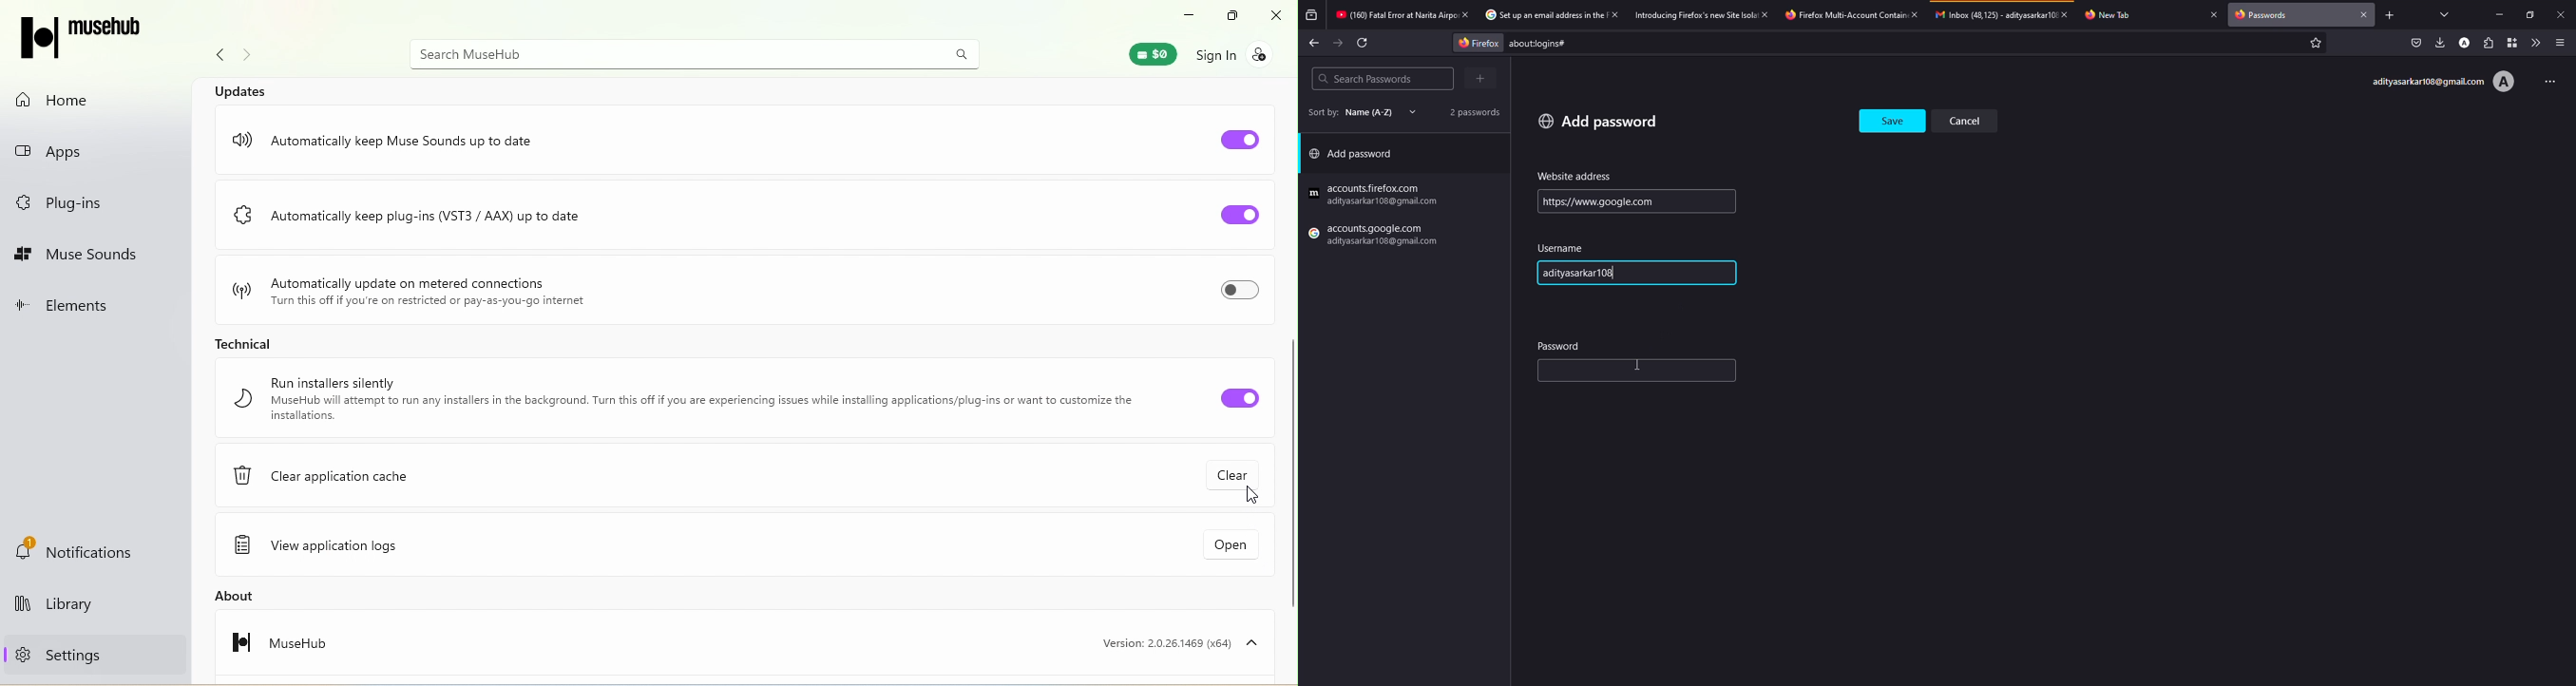  Describe the element at coordinates (1995, 14) in the screenshot. I see `tab` at that location.